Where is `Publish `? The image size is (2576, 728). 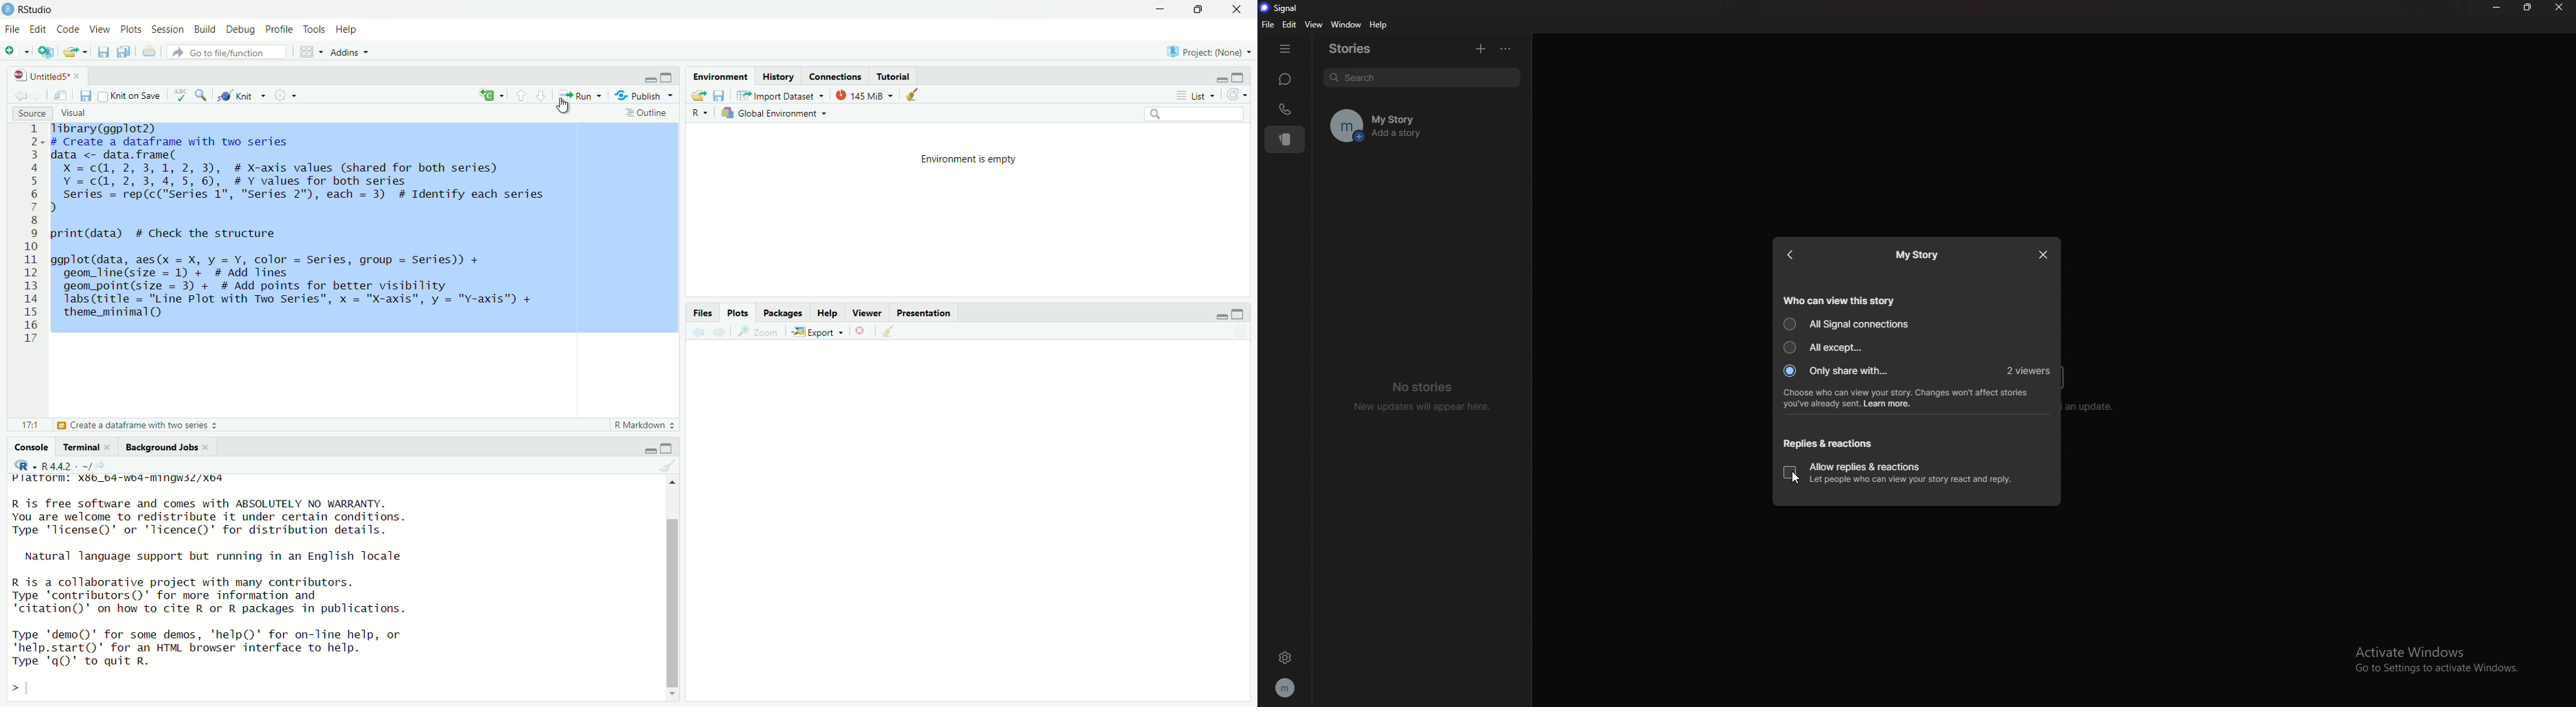
Publish  is located at coordinates (645, 96).